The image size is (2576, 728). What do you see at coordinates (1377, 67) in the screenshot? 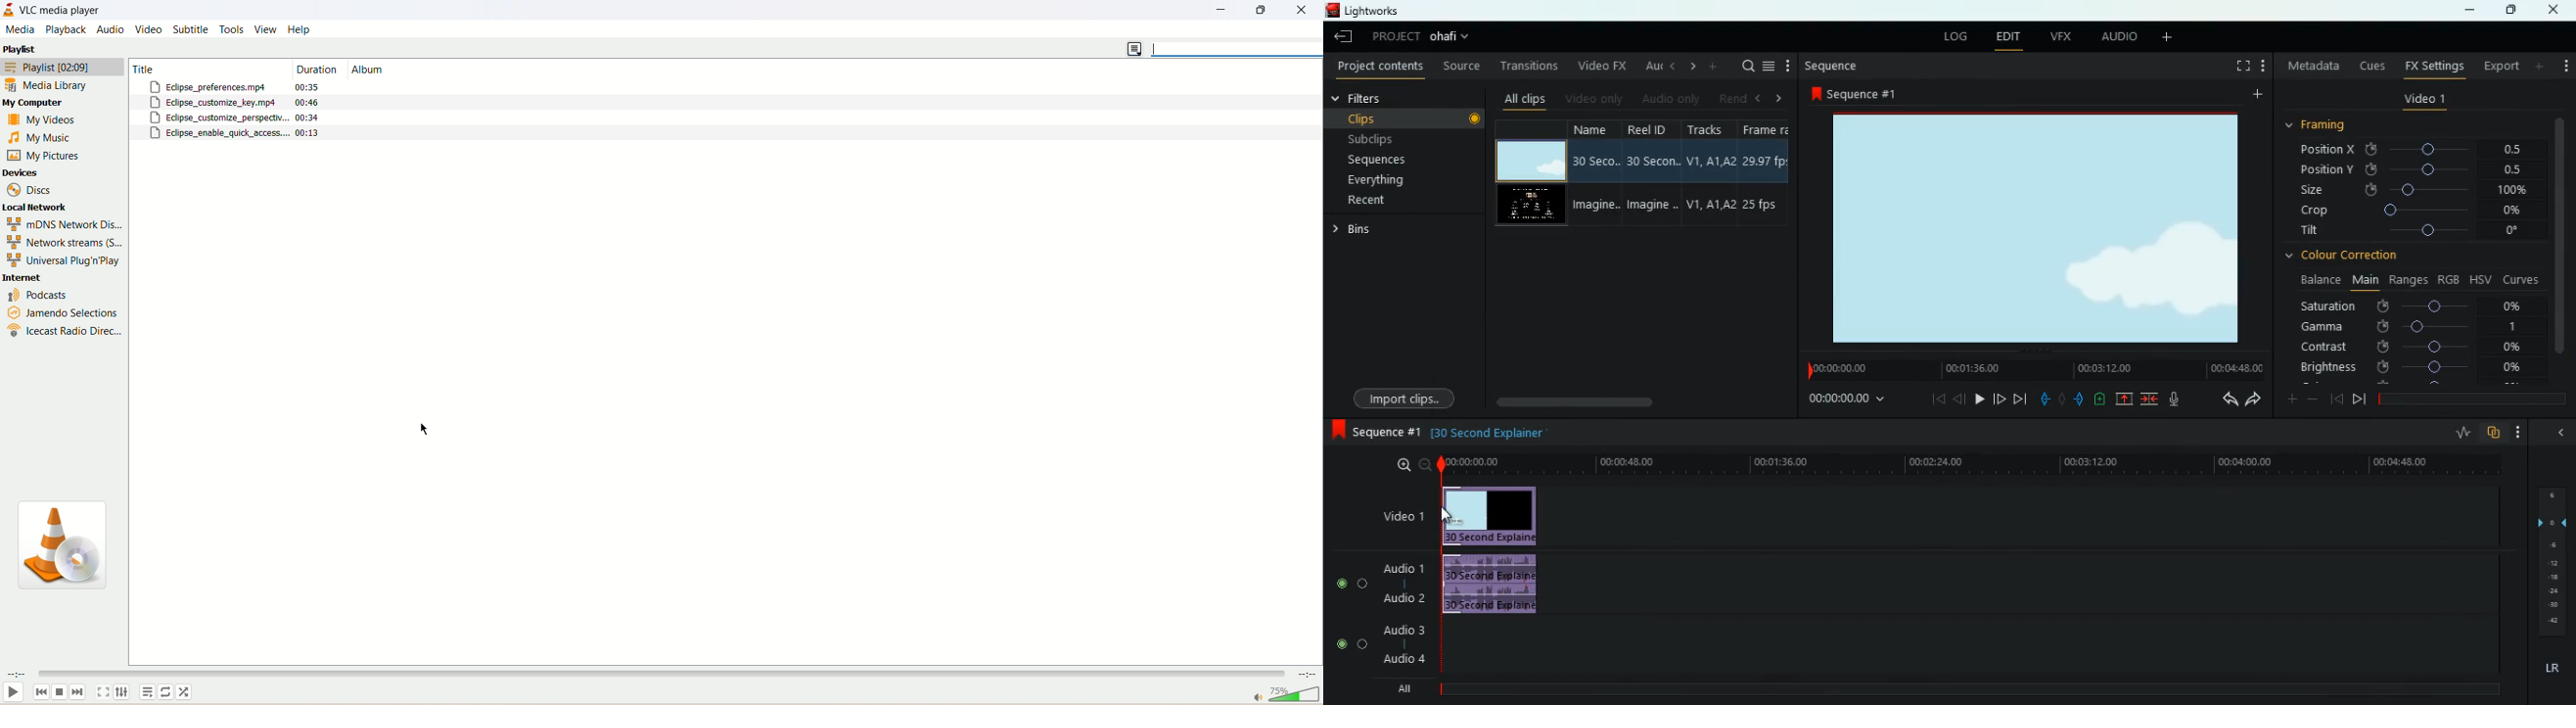
I see `project contents` at bounding box center [1377, 67].